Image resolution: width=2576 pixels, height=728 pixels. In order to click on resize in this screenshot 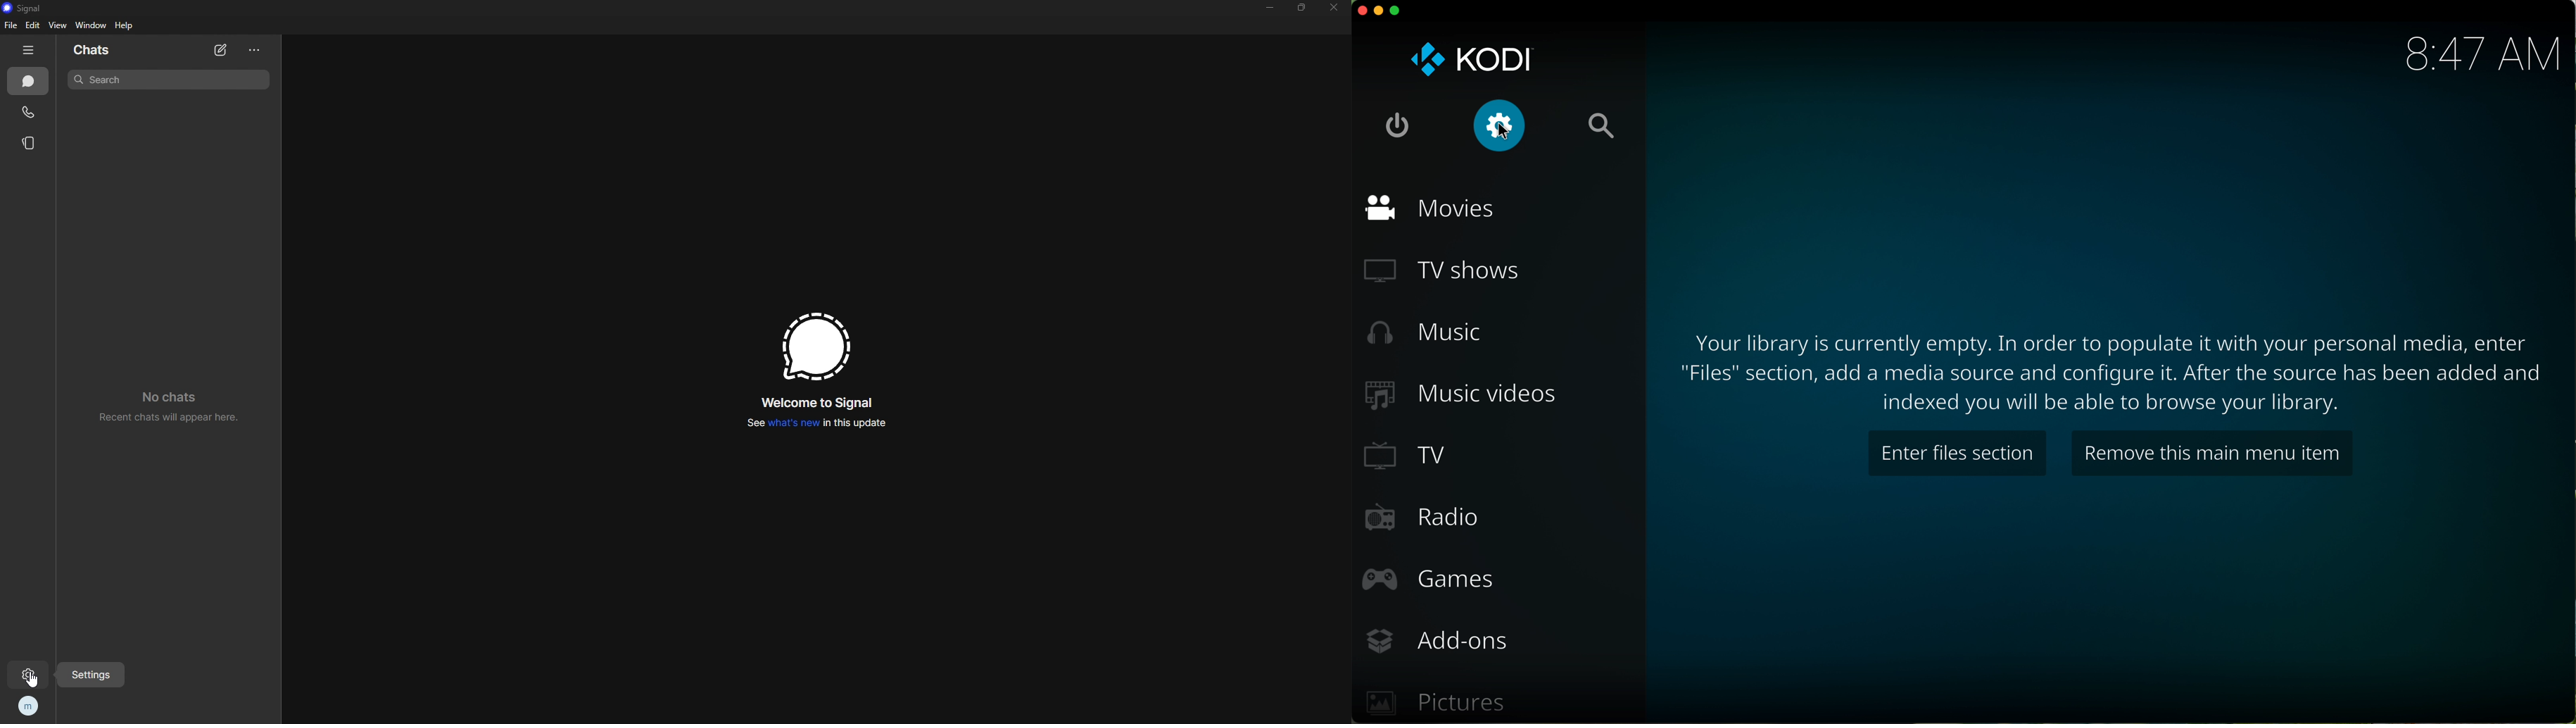, I will do `click(1302, 8)`.